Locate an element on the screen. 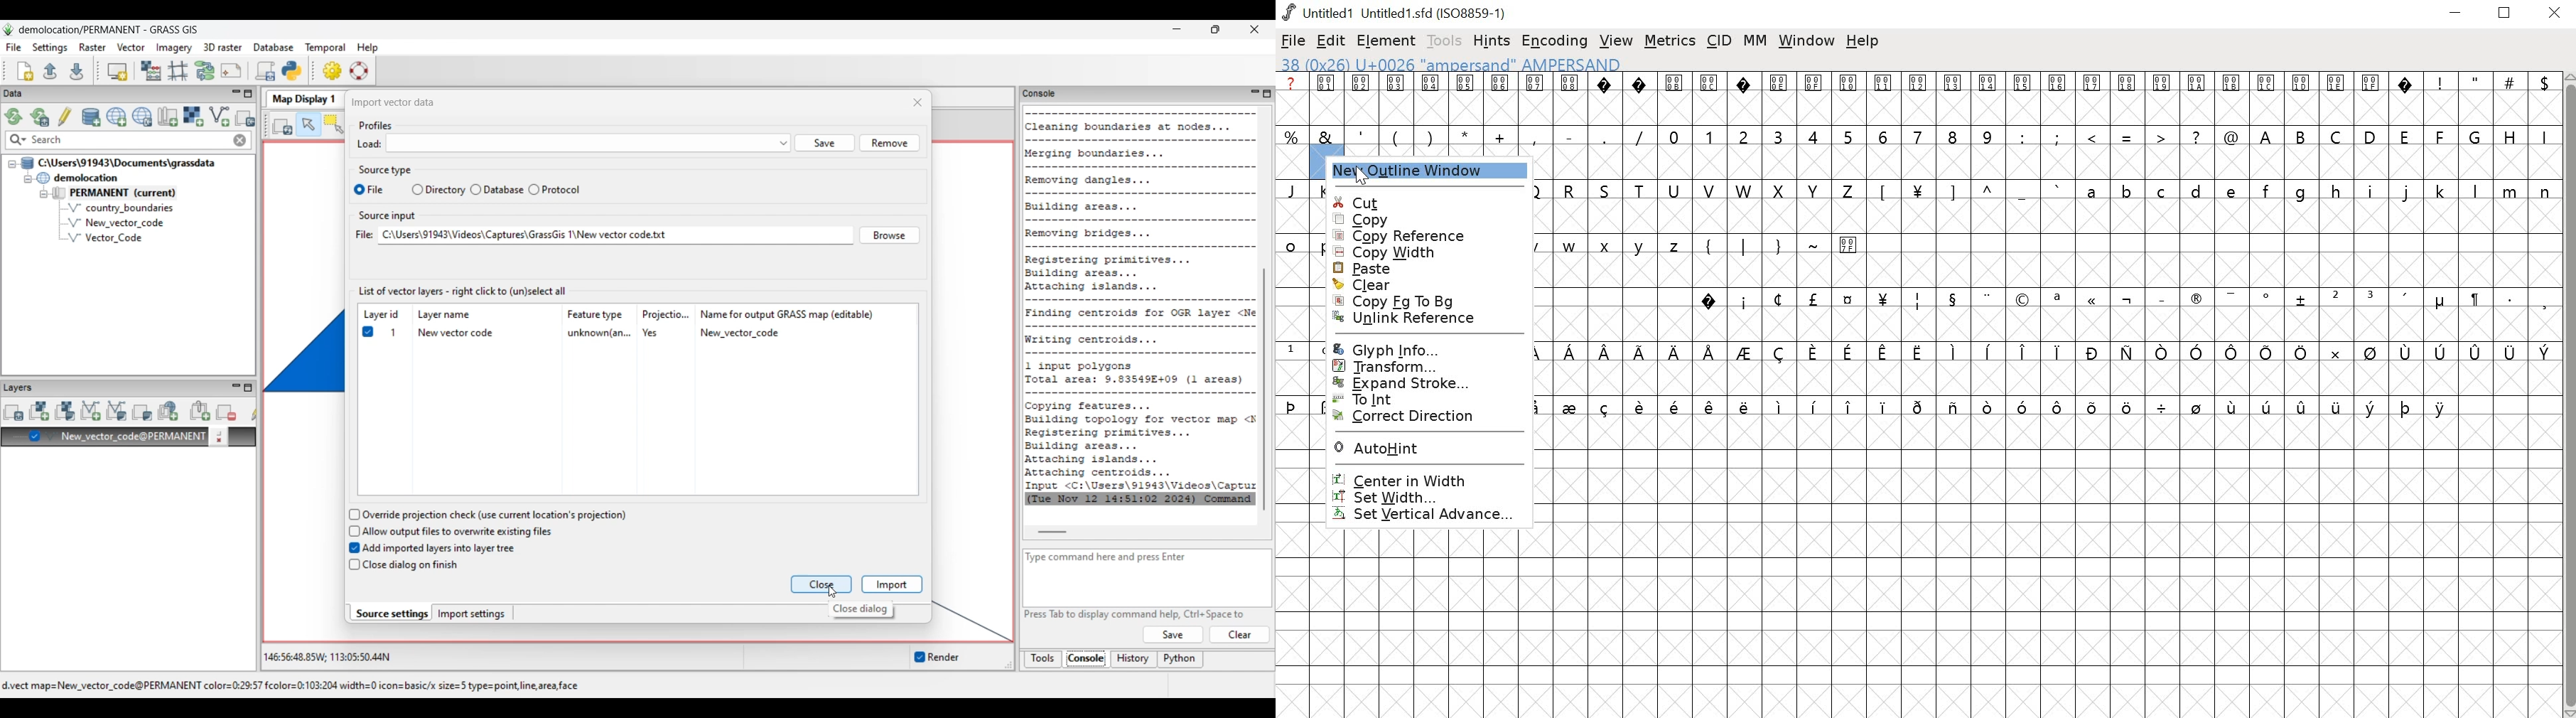  || Press Tab to display command help, Ctri+Space to is located at coordinates (1130, 613).